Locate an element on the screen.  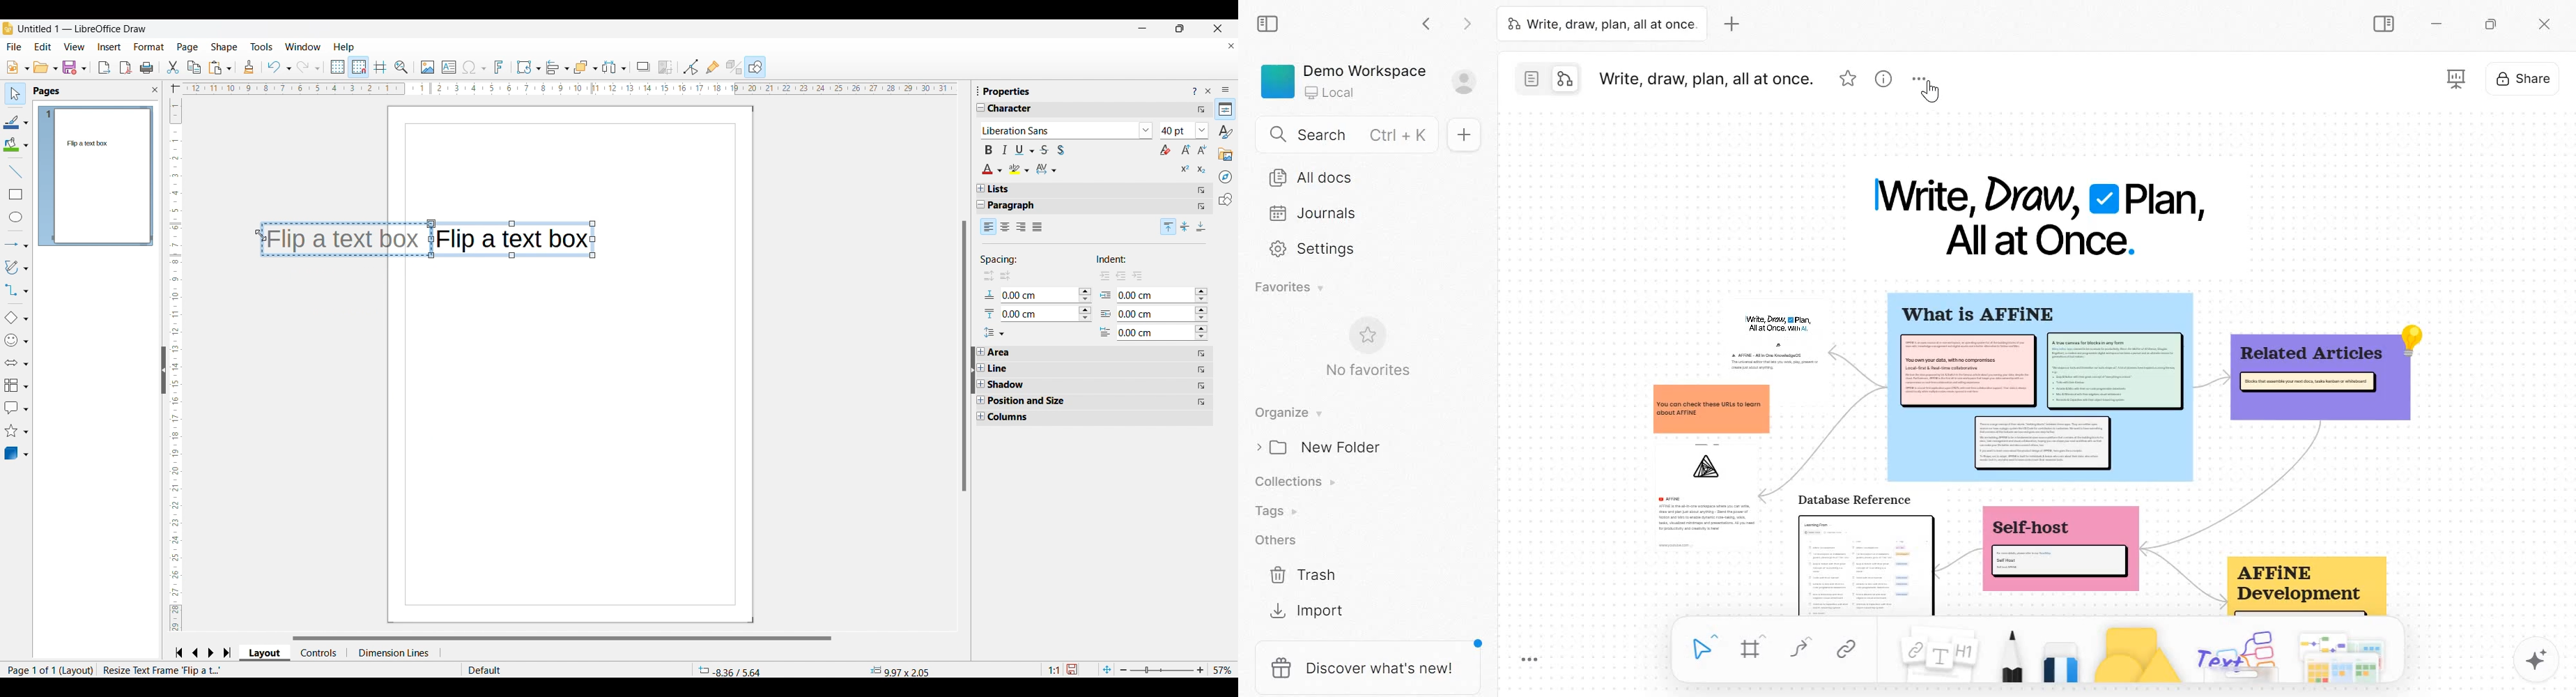
Show in smaller tab is located at coordinates (1181, 28).